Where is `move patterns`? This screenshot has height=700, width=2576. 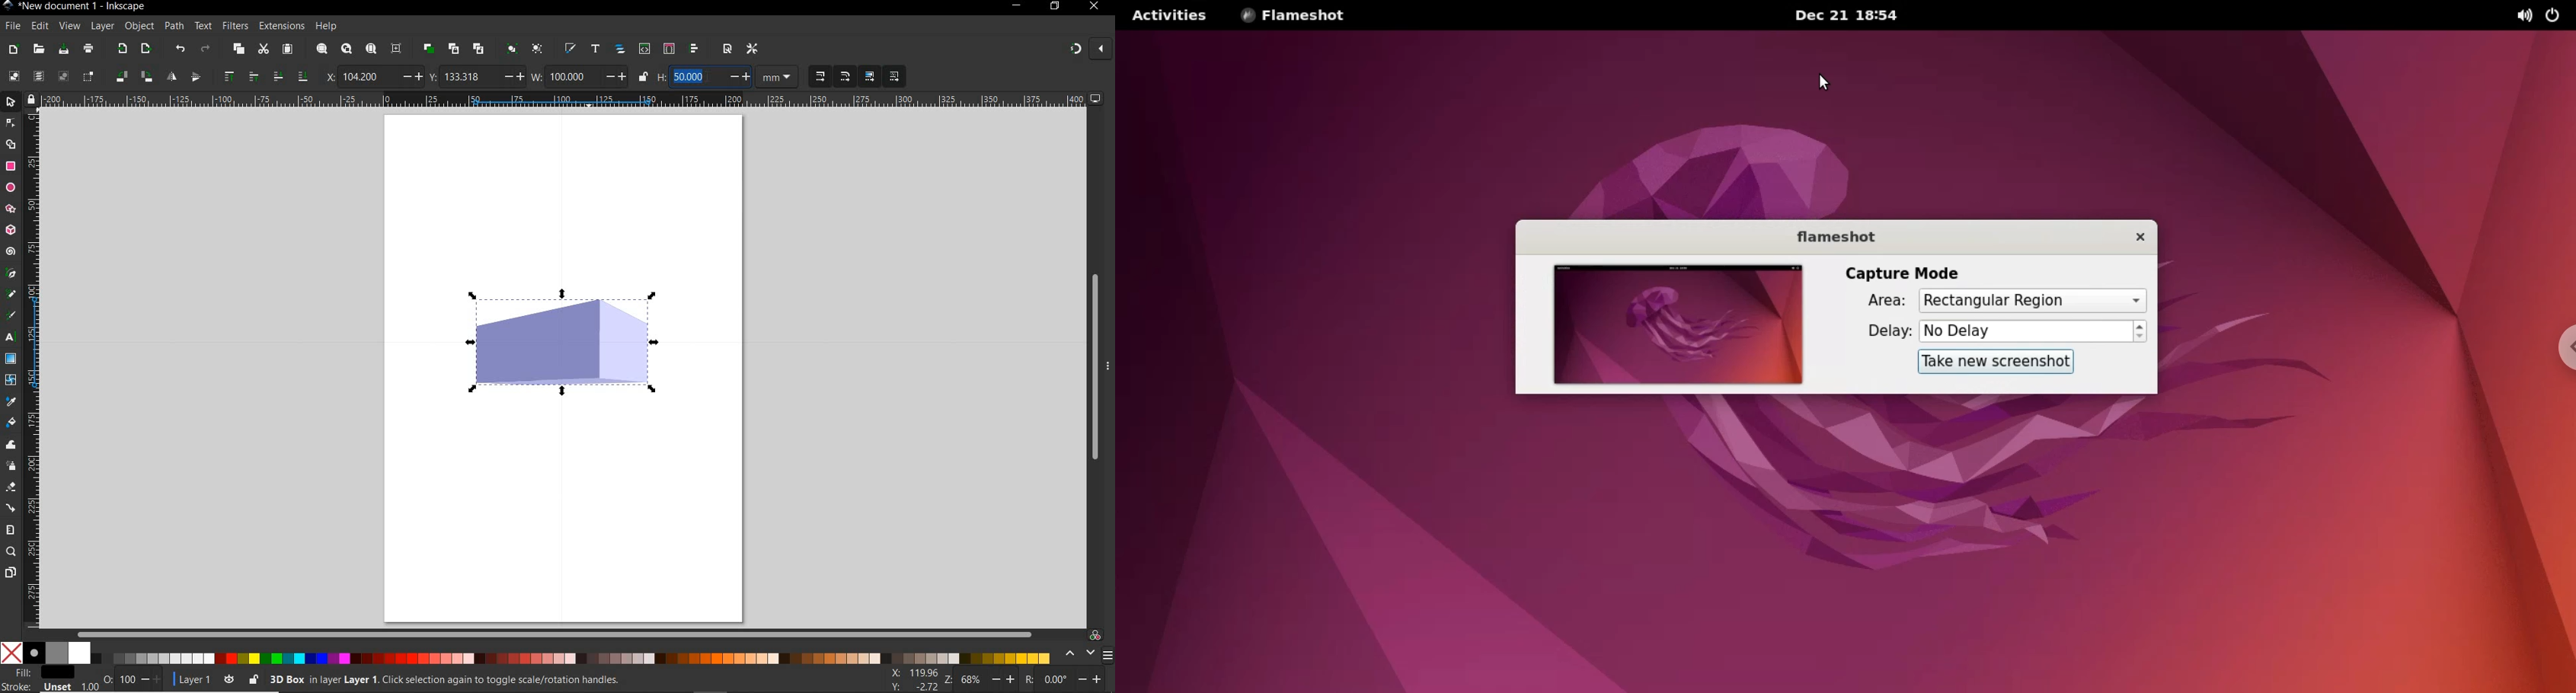
move patterns is located at coordinates (892, 77).